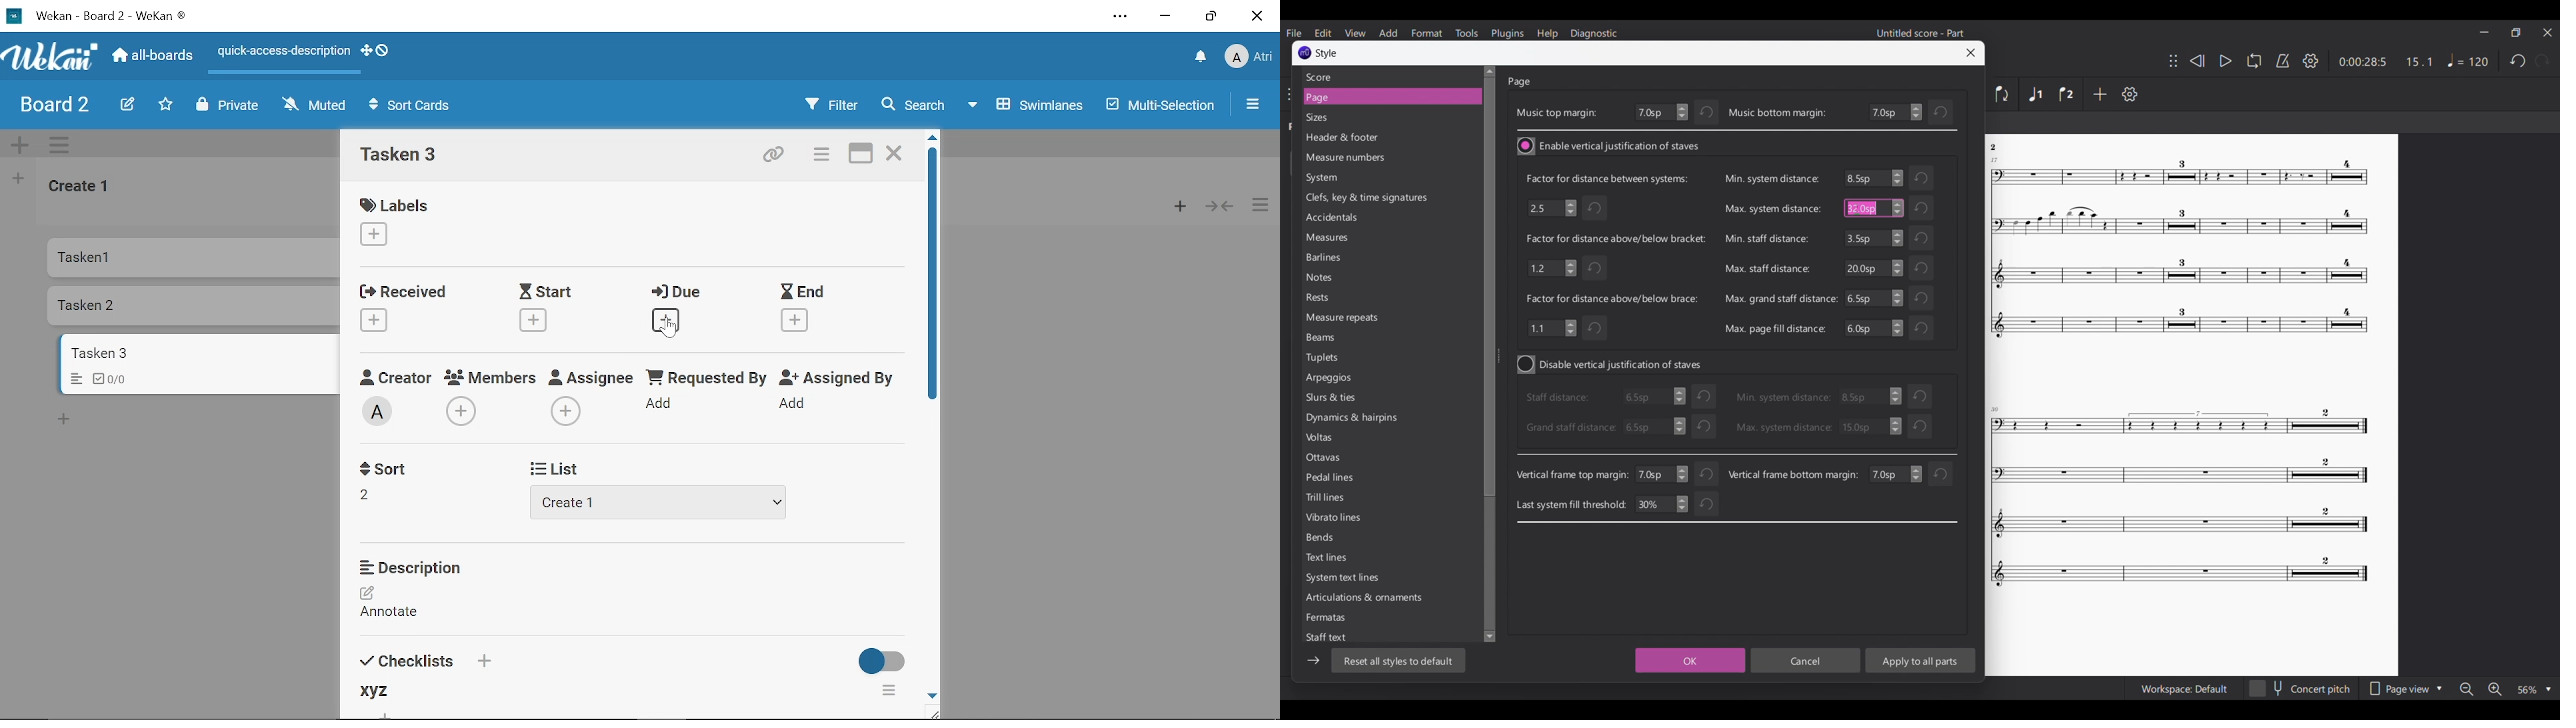 The image size is (2576, 728). I want to click on undo, so click(1703, 396).